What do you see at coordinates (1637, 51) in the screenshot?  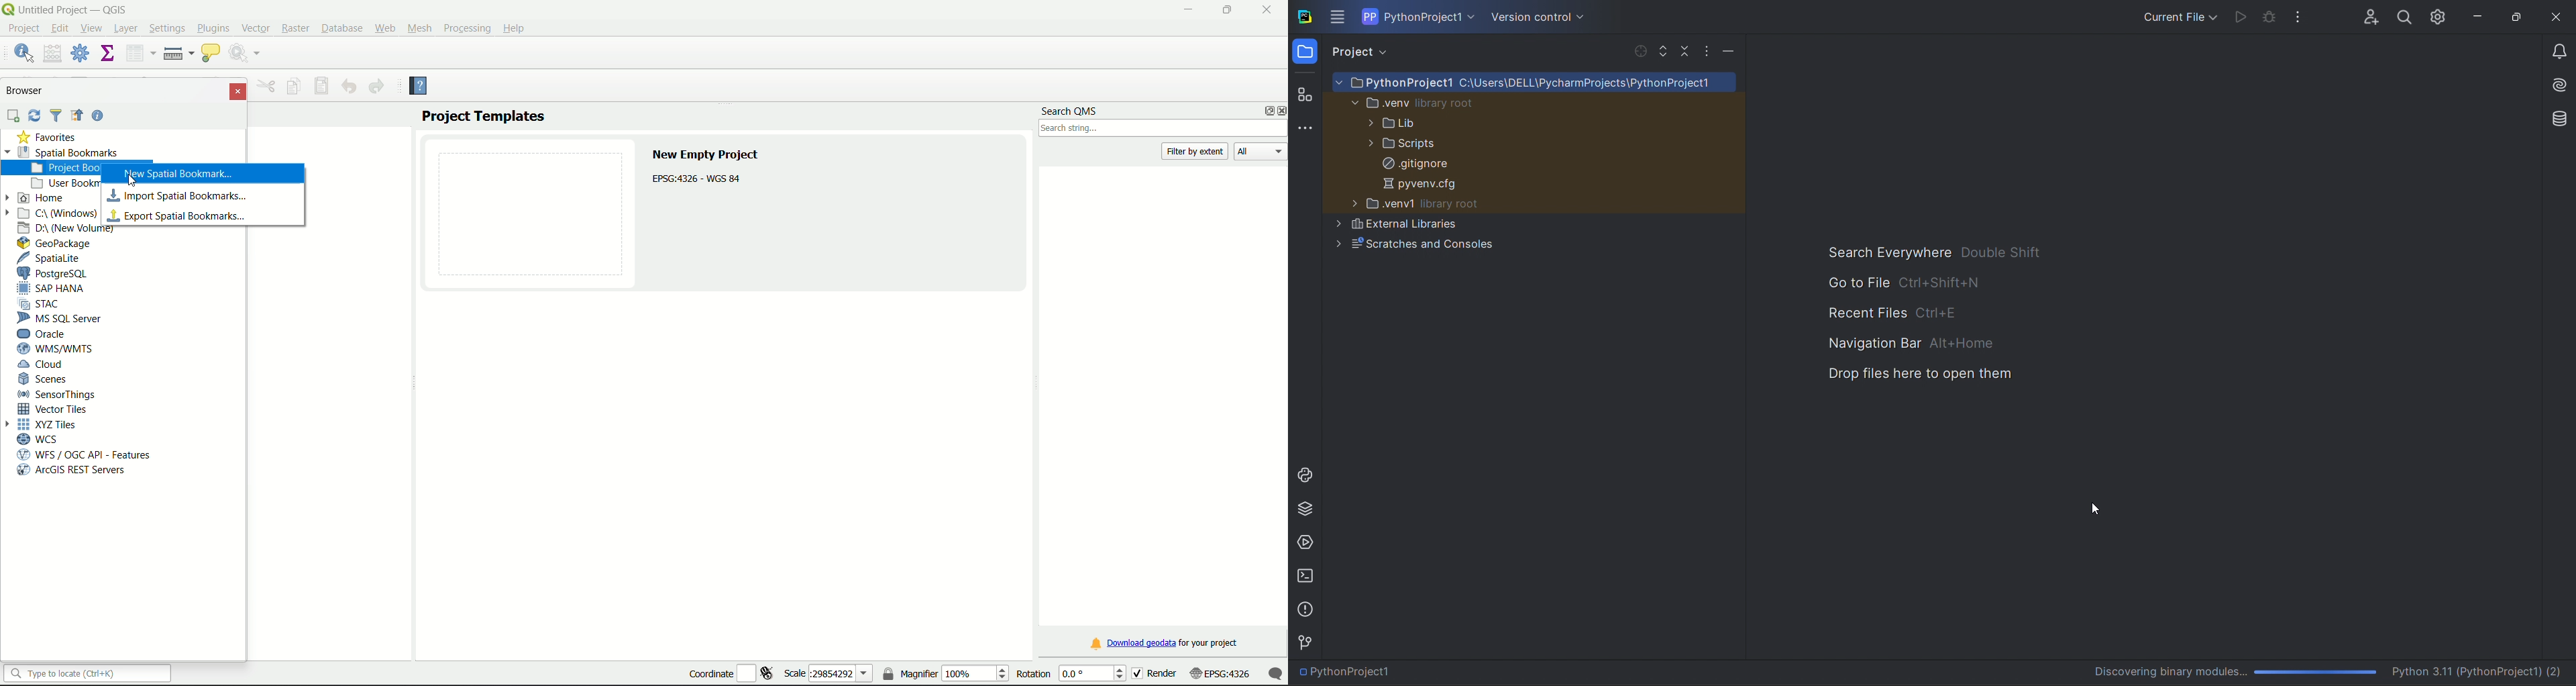 I see `select file` at bounding box center [1637, 51].